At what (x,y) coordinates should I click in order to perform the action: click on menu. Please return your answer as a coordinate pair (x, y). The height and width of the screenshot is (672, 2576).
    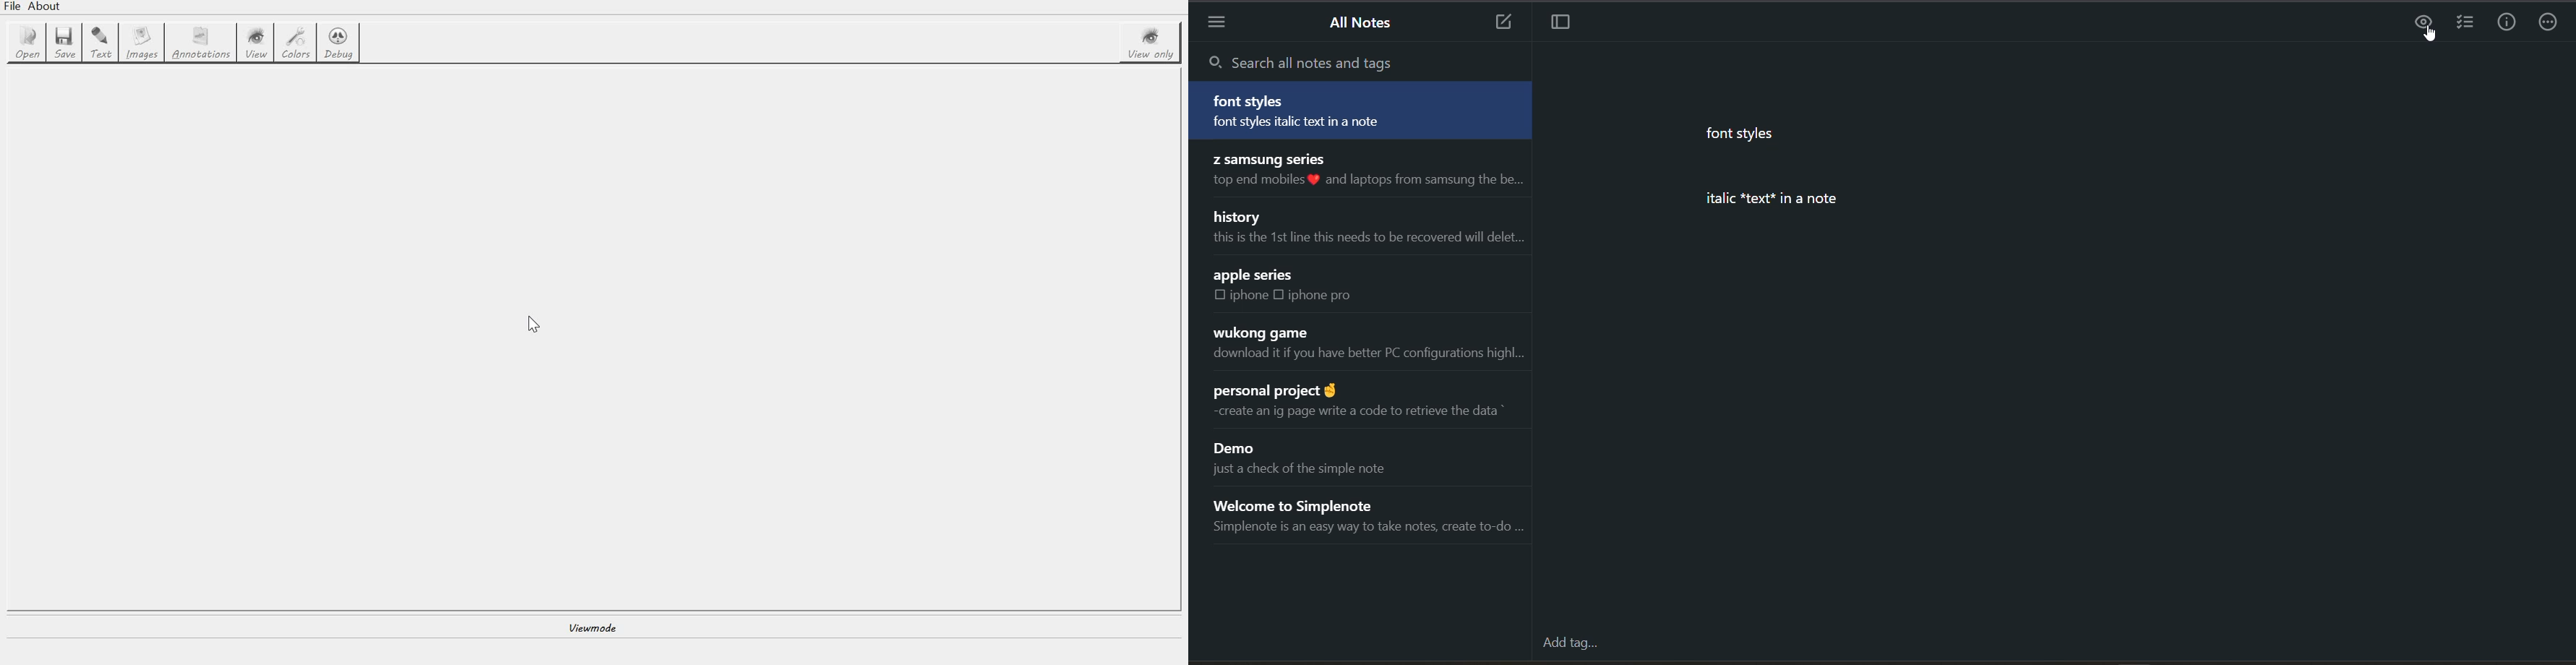
    Looking at the image, I should click on (1221, 23).